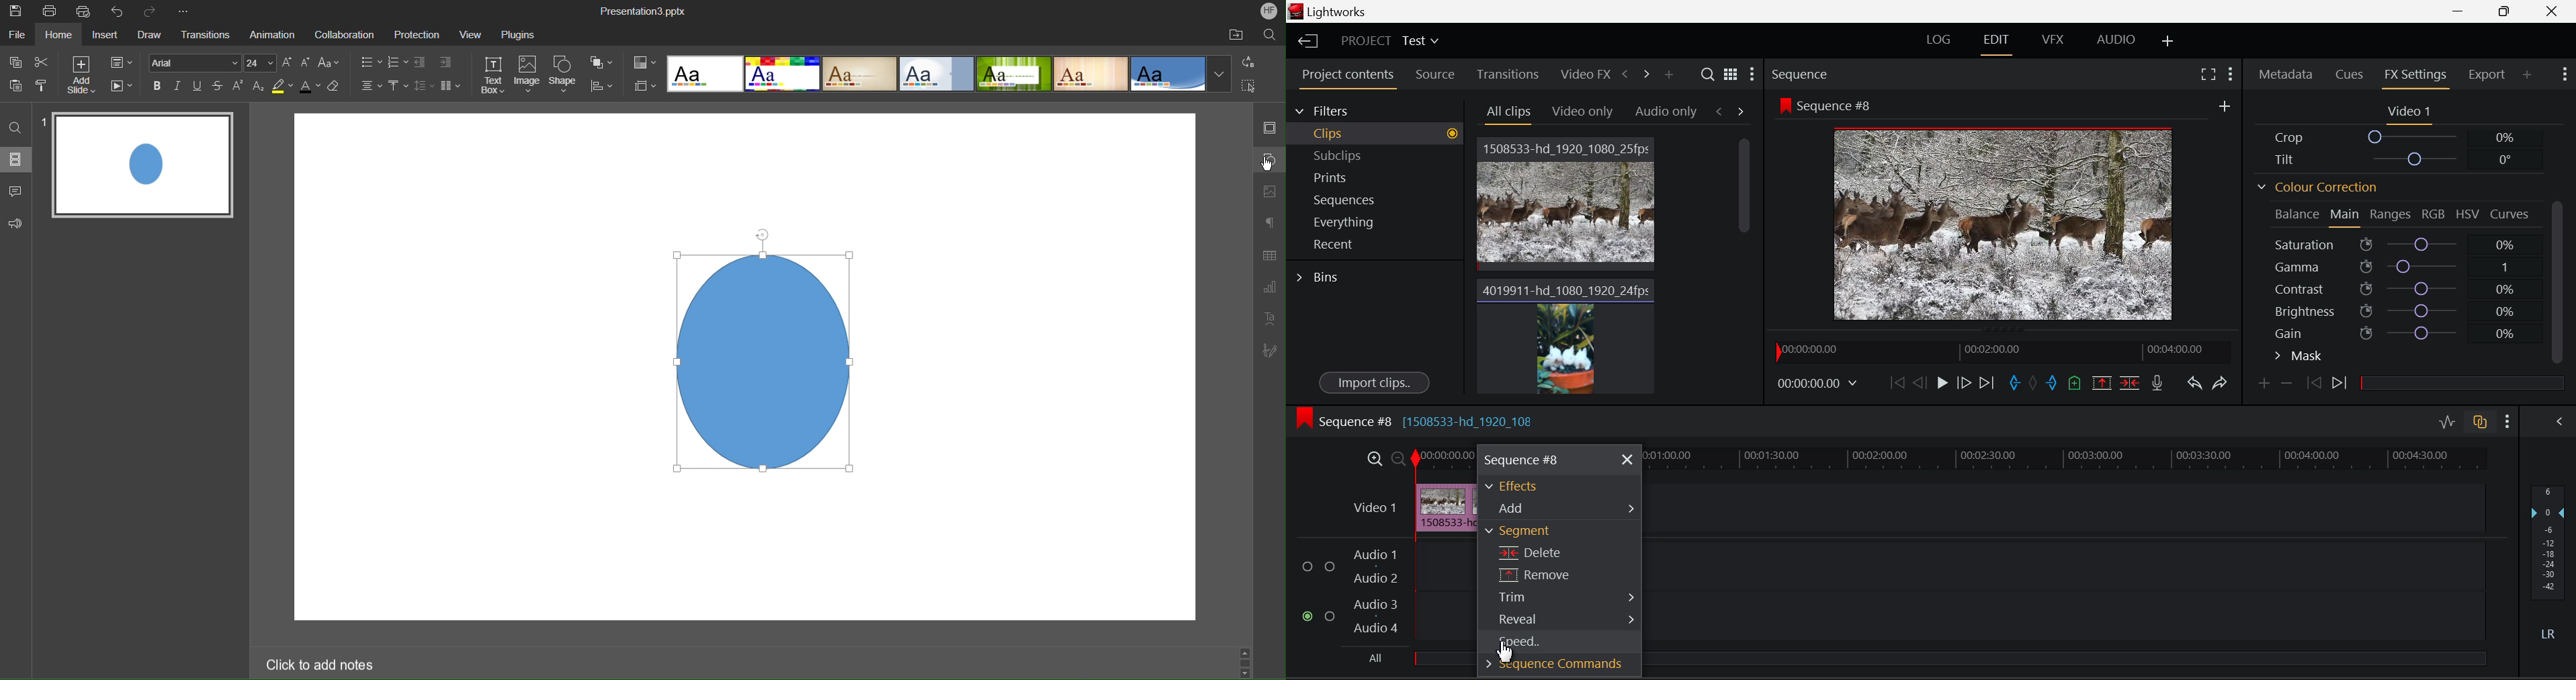  I want to click on Audio Level Editing, so click(2447, 421).